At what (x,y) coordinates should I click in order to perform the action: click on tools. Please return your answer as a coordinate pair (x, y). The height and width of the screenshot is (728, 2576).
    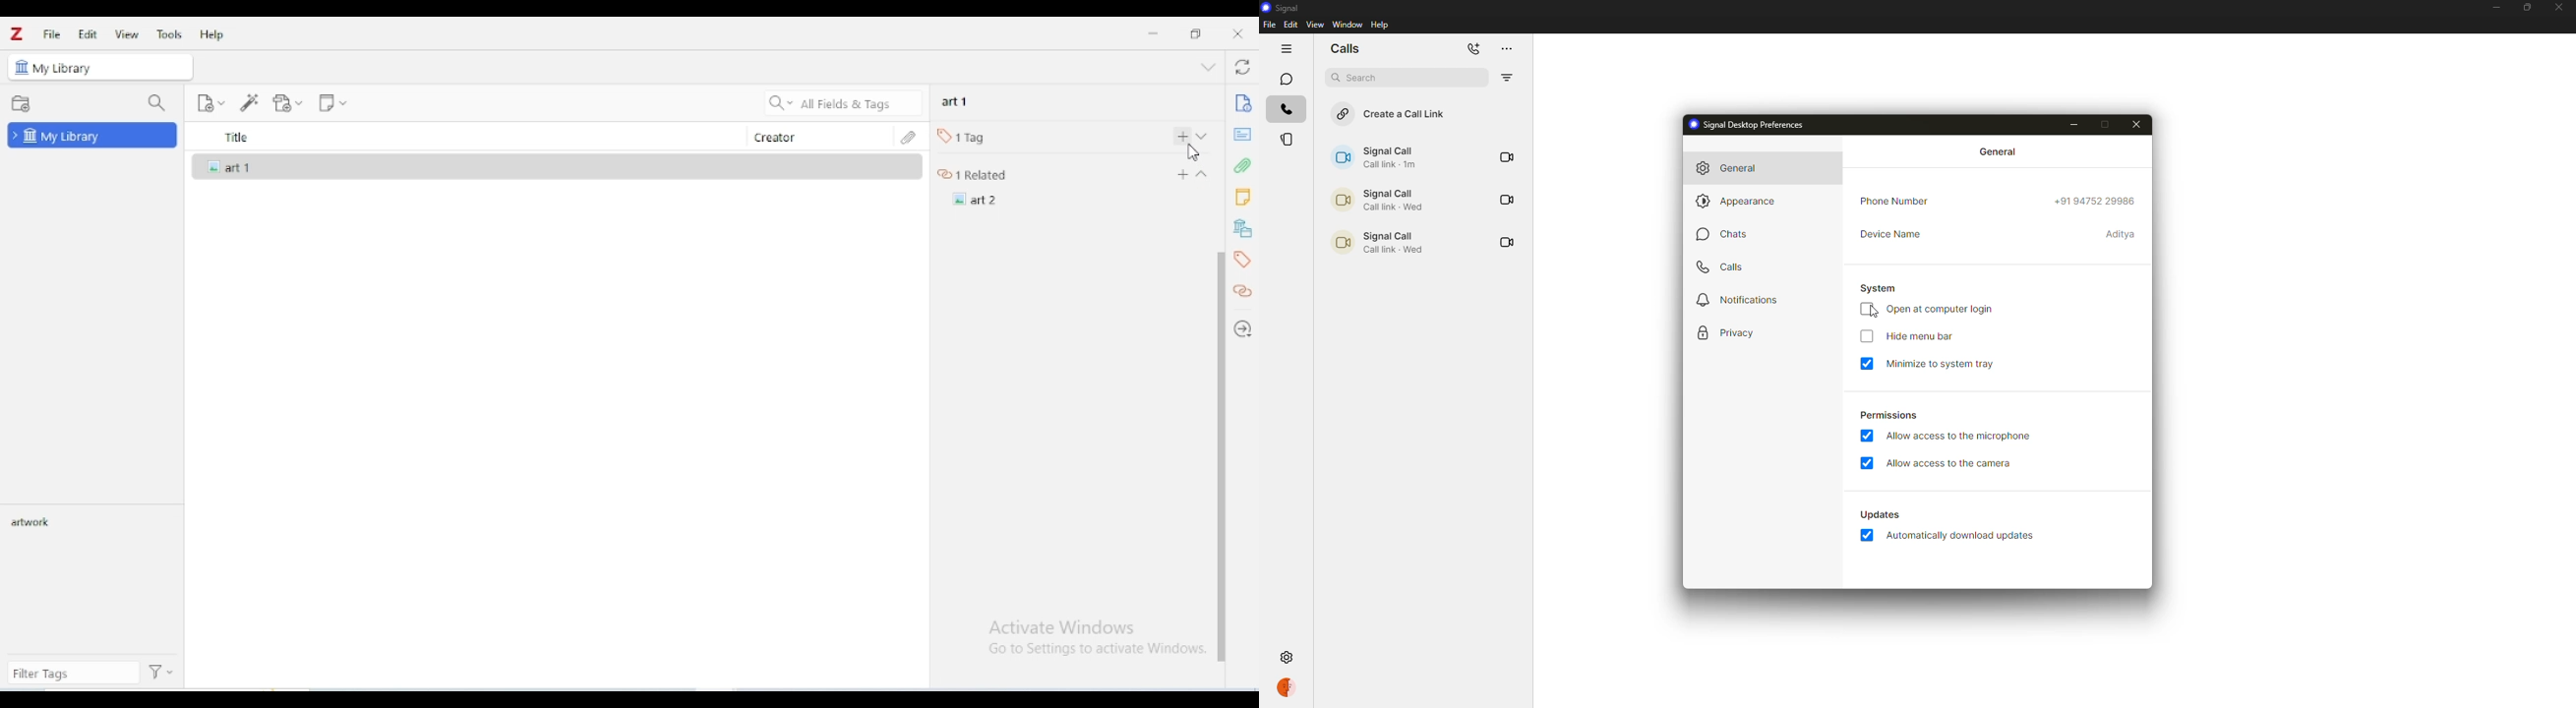
    Looking at the image, I should click on (169, 34).